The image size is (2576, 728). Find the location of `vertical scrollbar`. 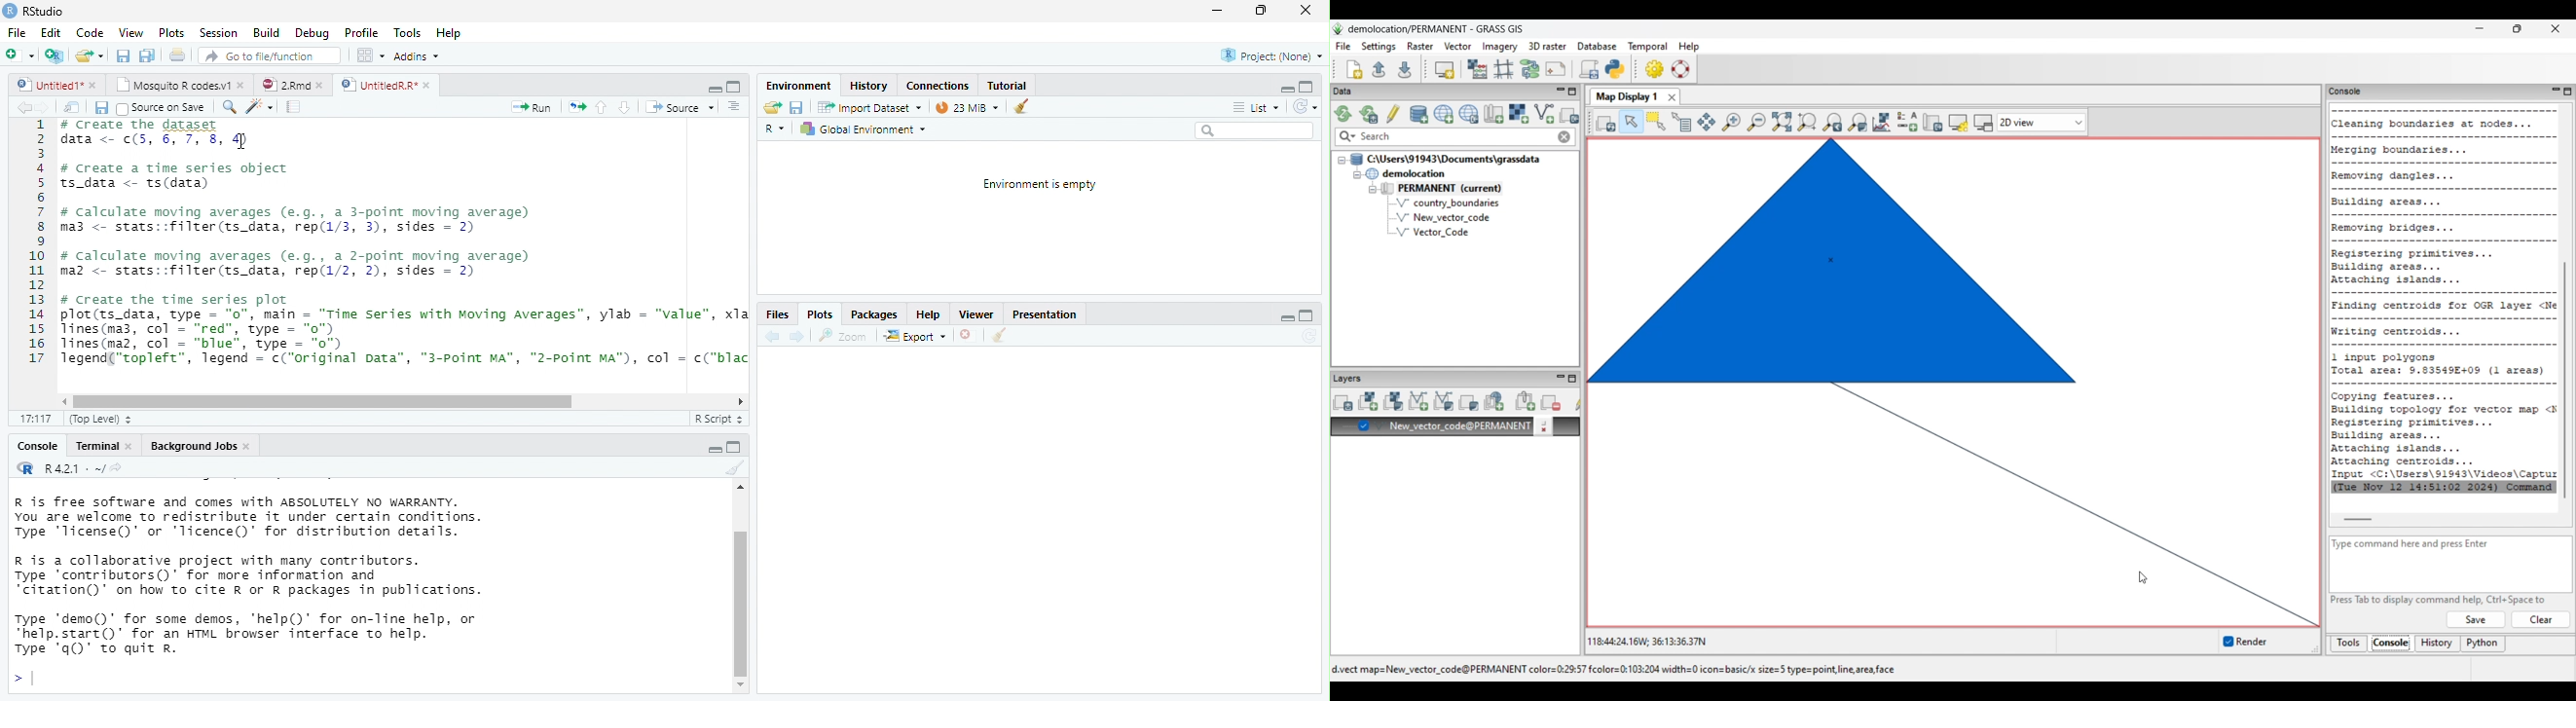

vertical scrollbar is located at coordinates (741, 603).